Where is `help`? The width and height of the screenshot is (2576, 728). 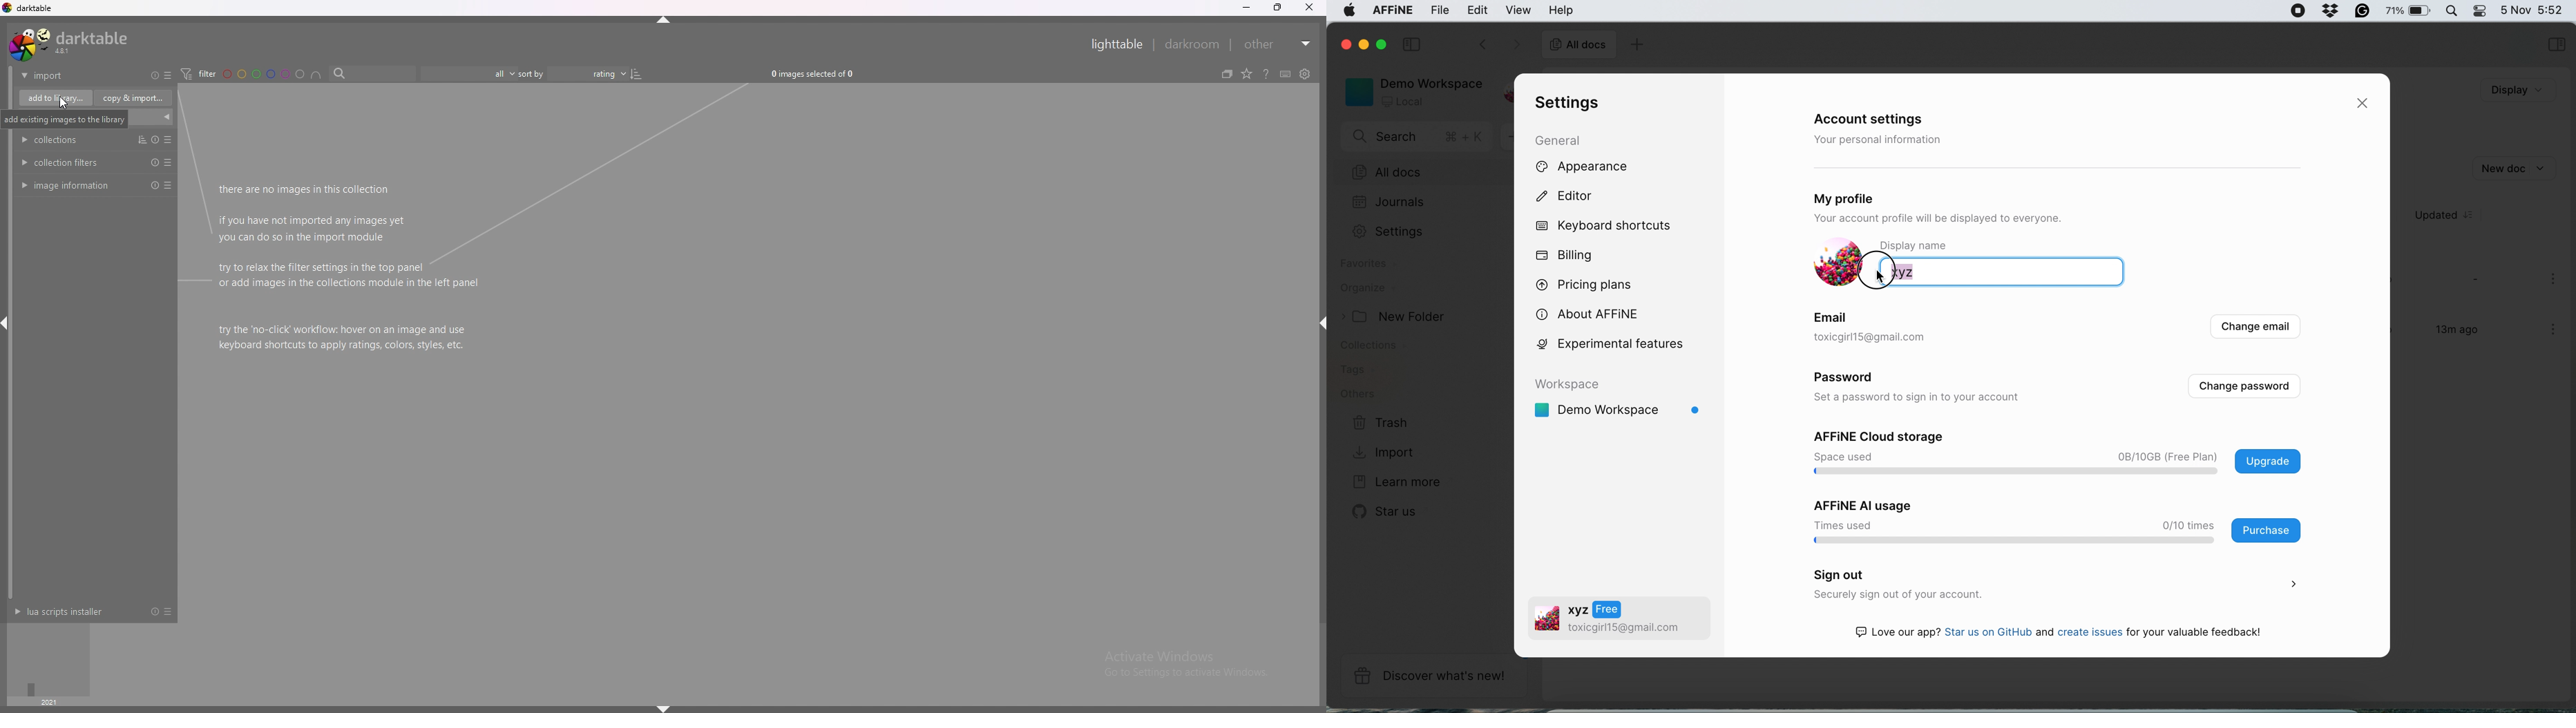 help is located at coordinates (1266, 74).